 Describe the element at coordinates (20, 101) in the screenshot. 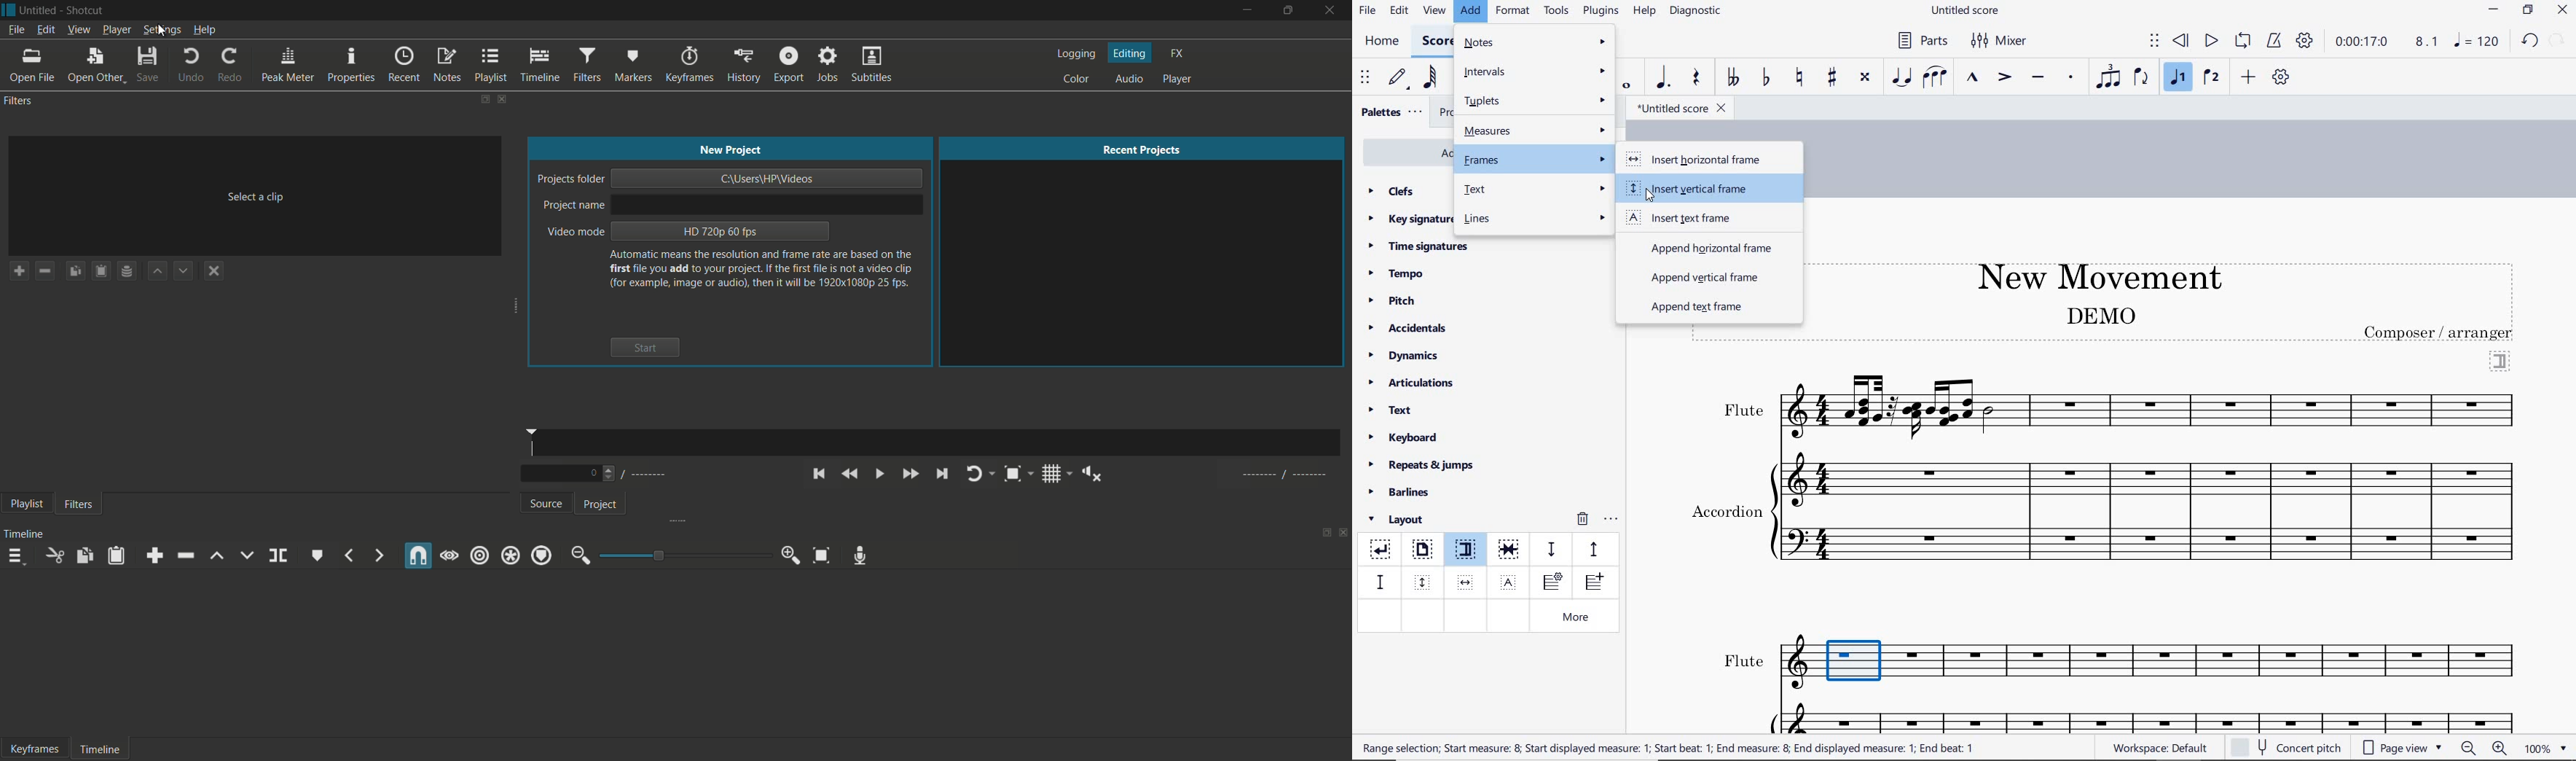

I see `filters` at that location.